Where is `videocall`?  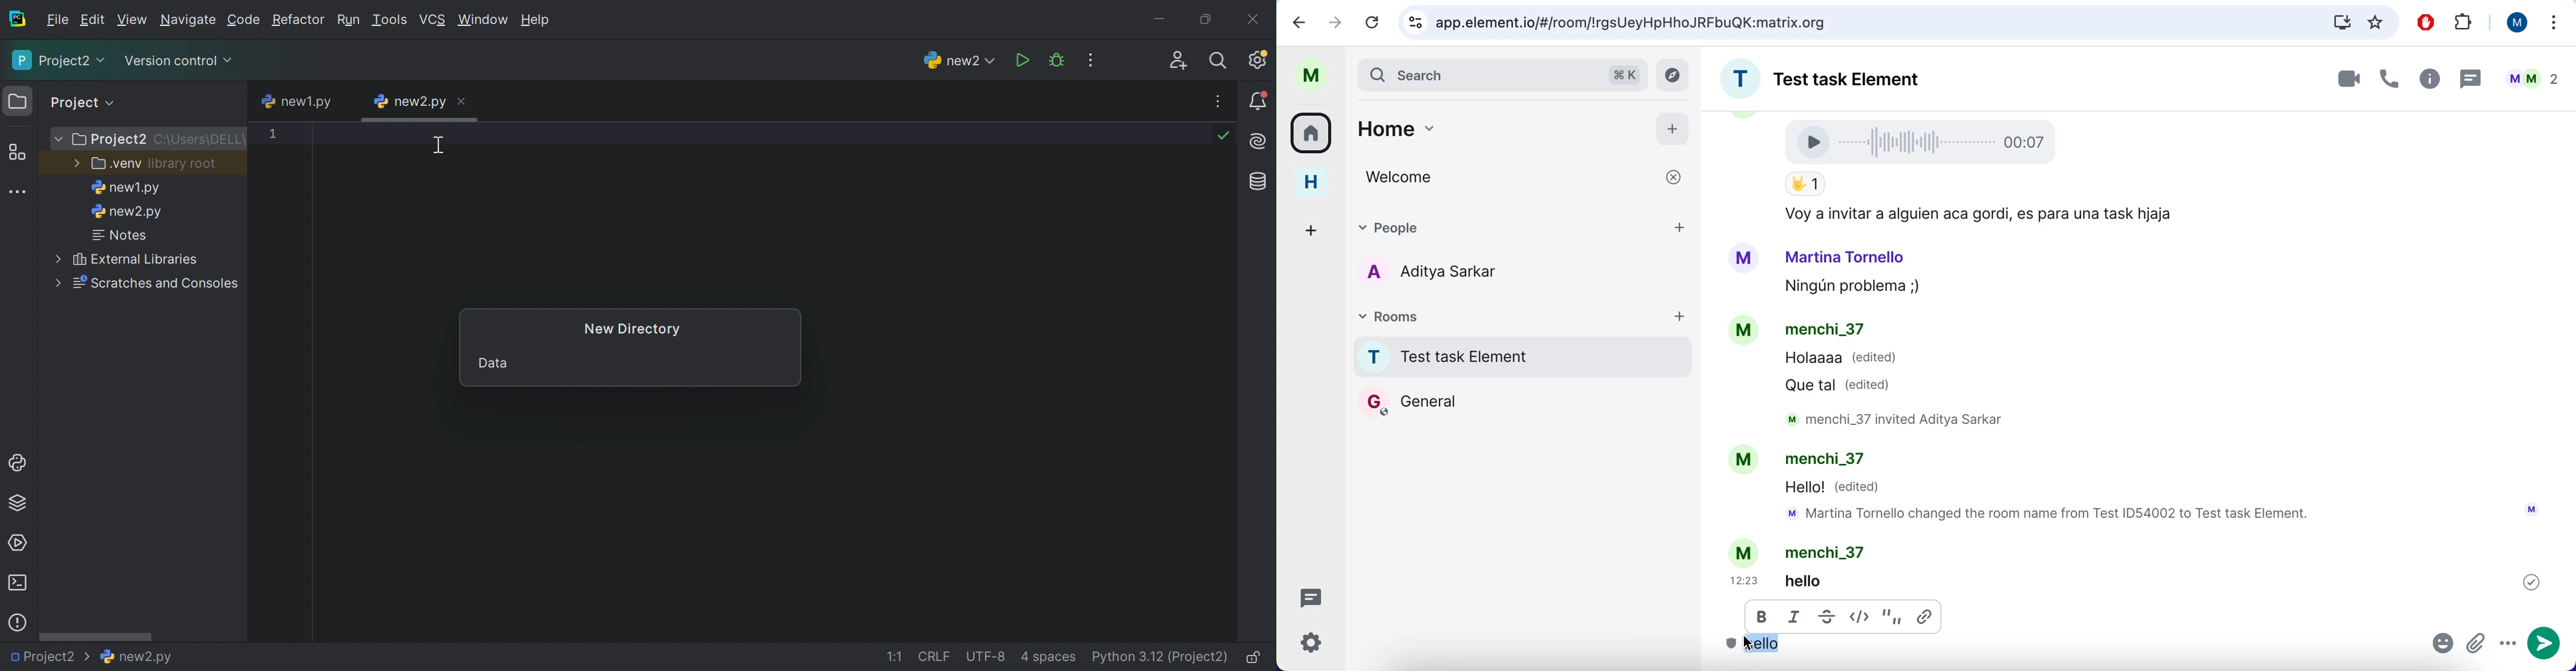
videocall is located at coordinates (2348, 78).